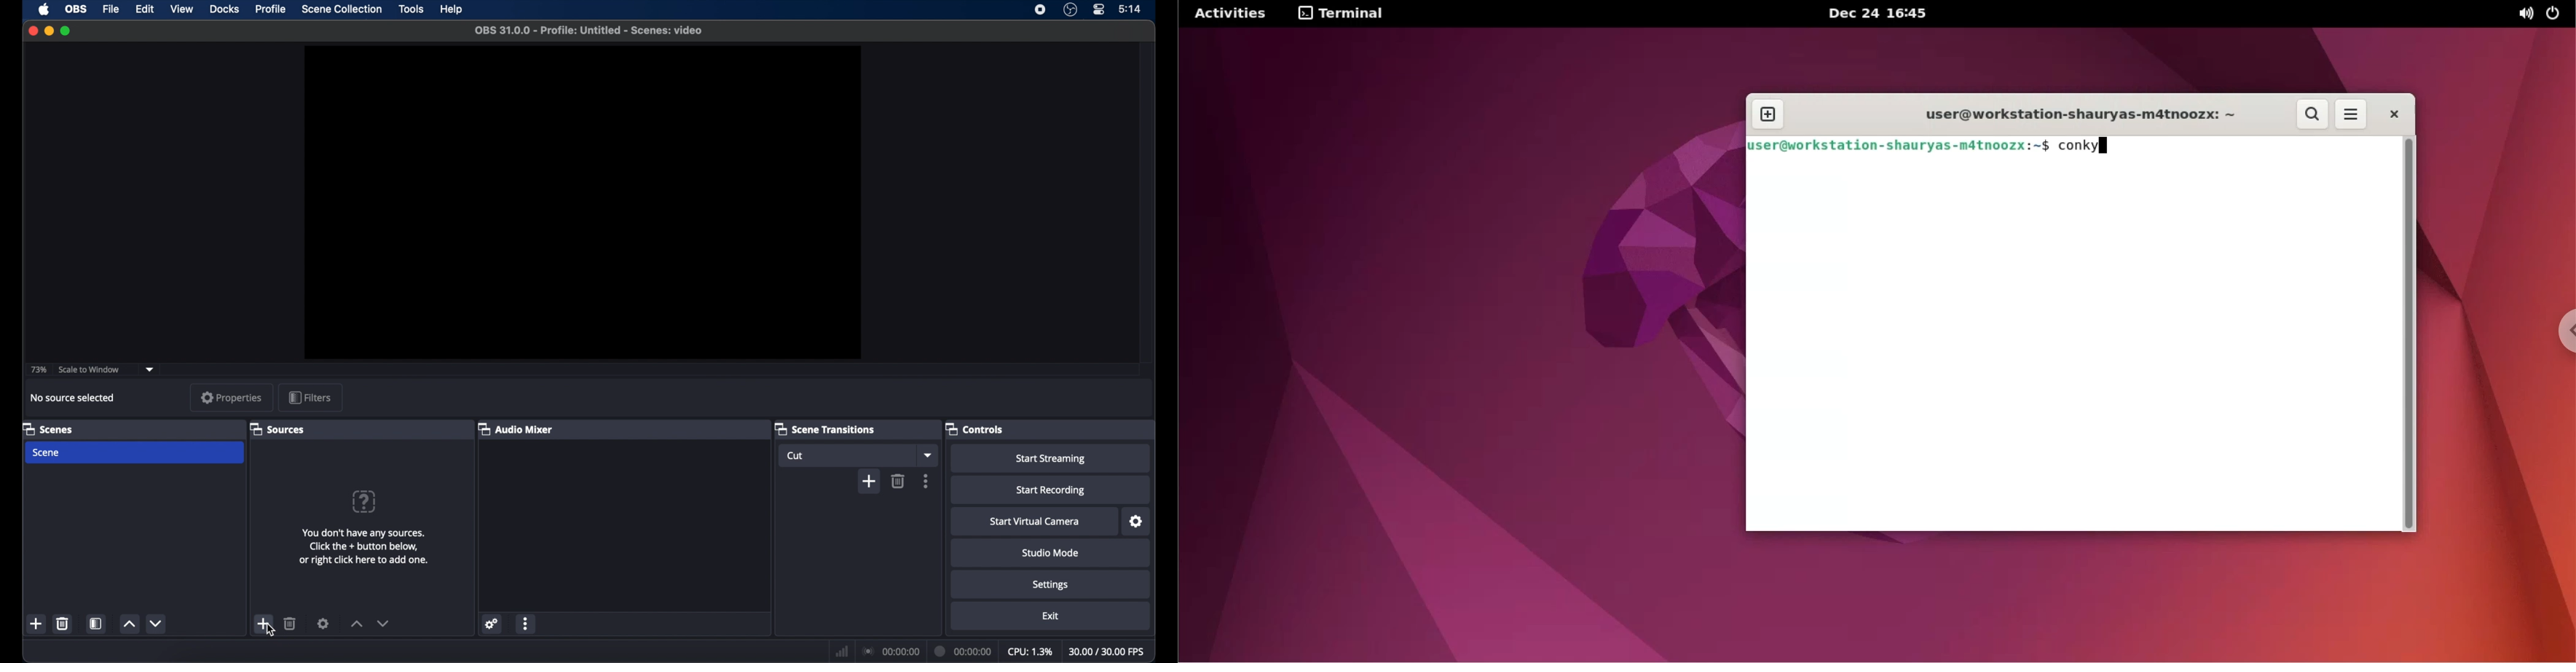 Image resolution: width=2576 pixels, height=672 pixels. I want to click on edit, so click(144, 10).